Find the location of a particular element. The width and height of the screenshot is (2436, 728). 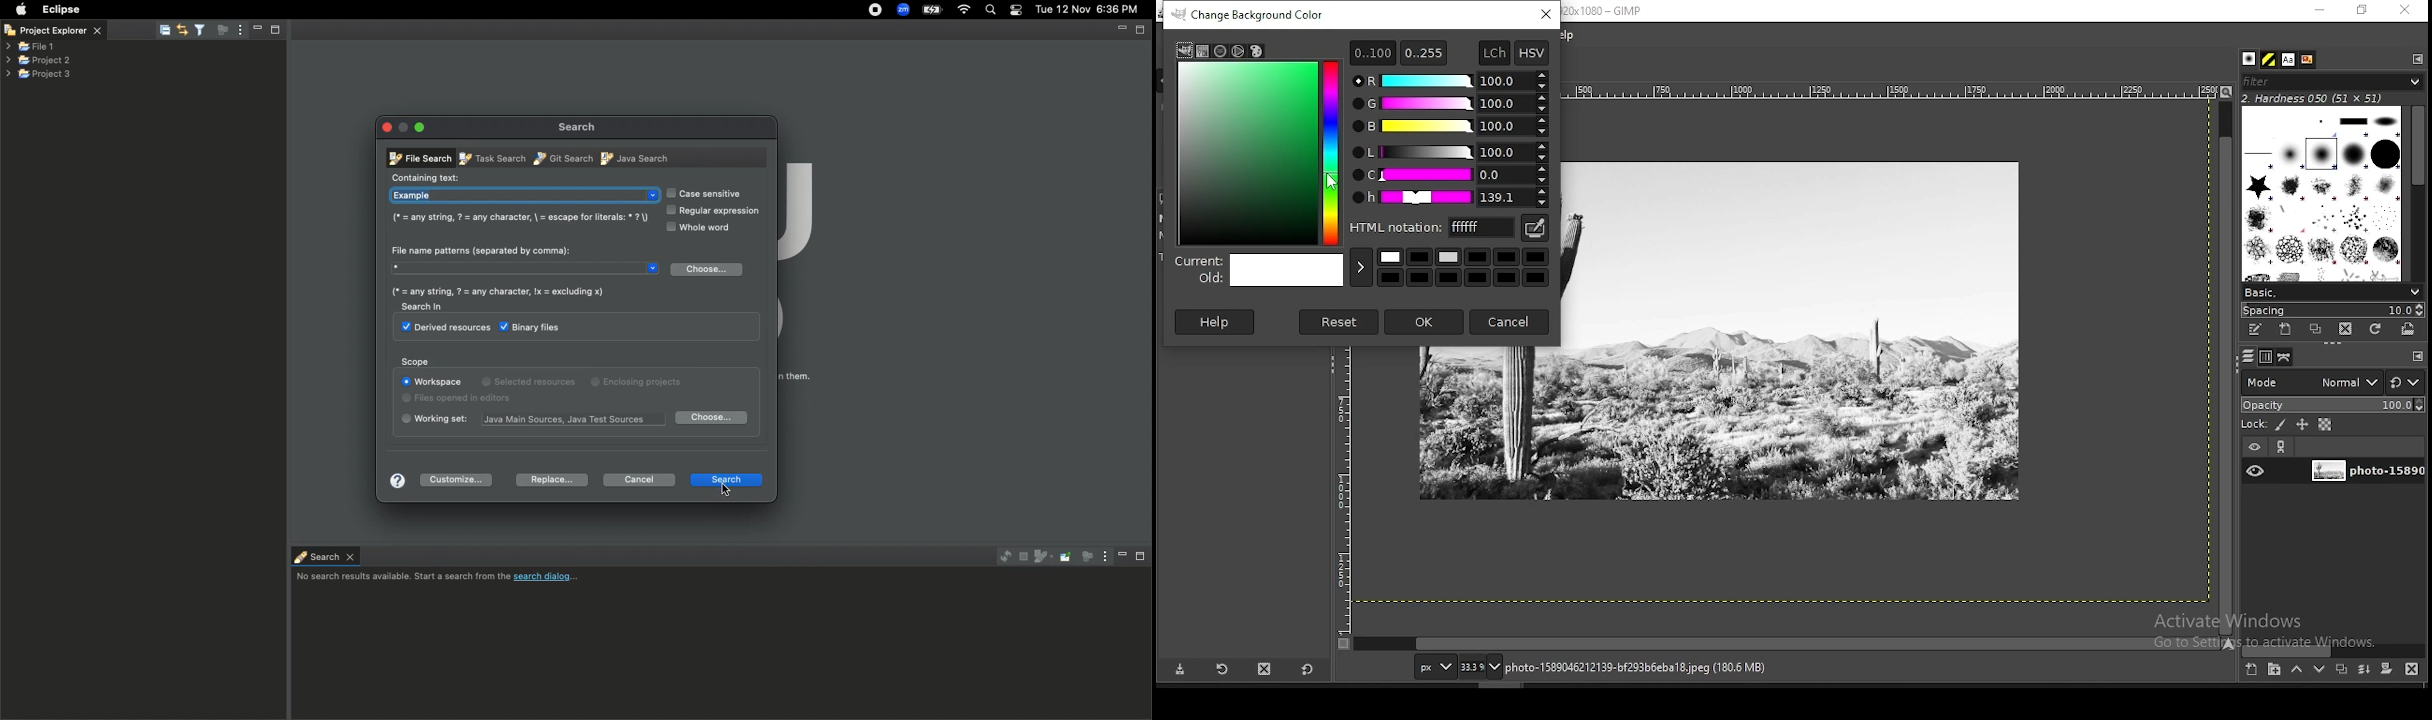

refresh brush is located at coordinates (2375, 329).